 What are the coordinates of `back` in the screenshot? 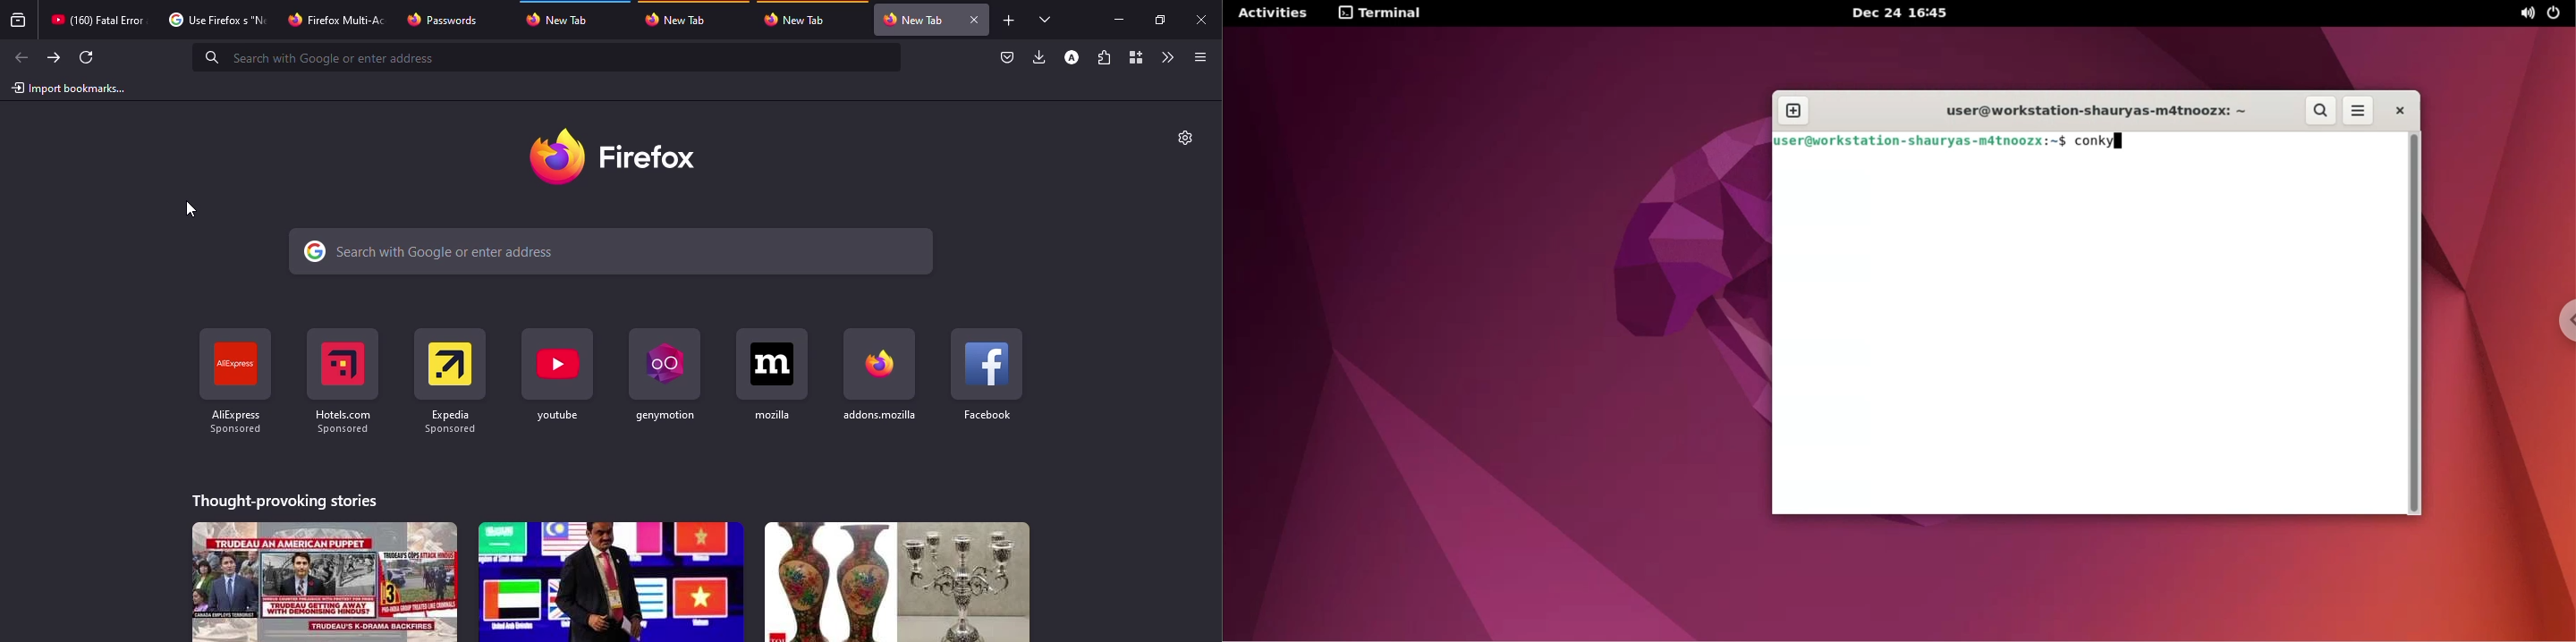 It's located at (21, 57).